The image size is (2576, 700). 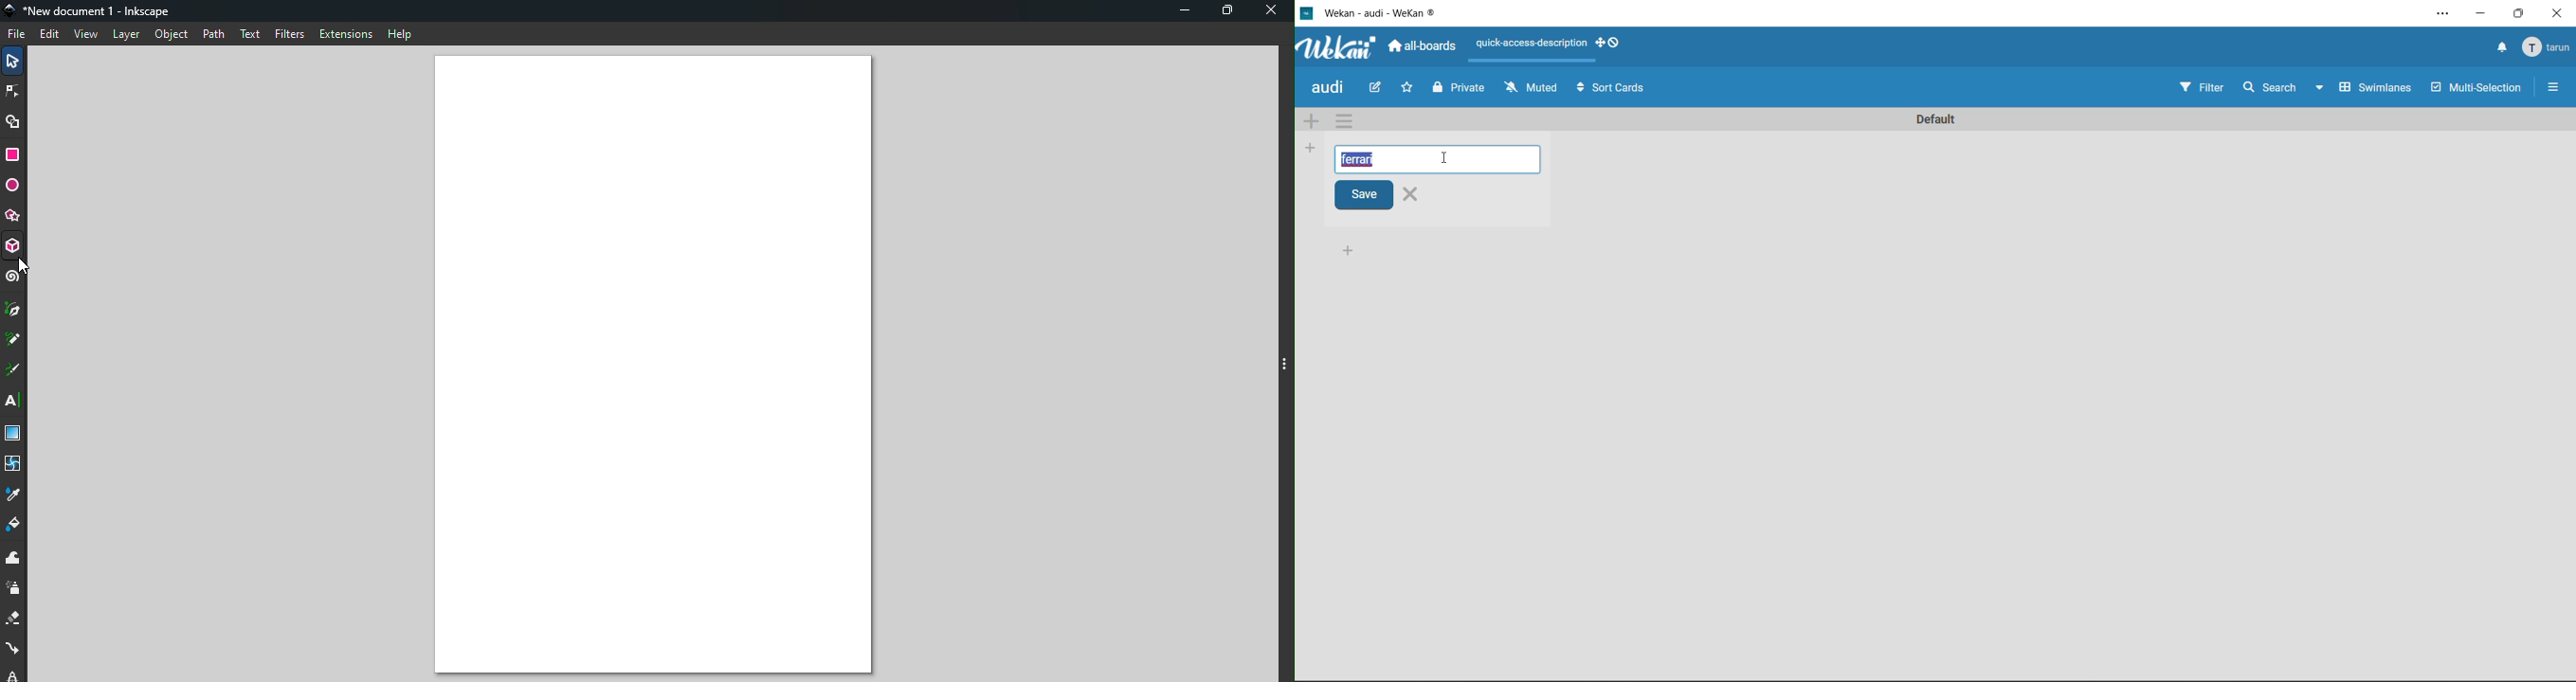 I want to click on Canvas, so click(x=652, y=366).